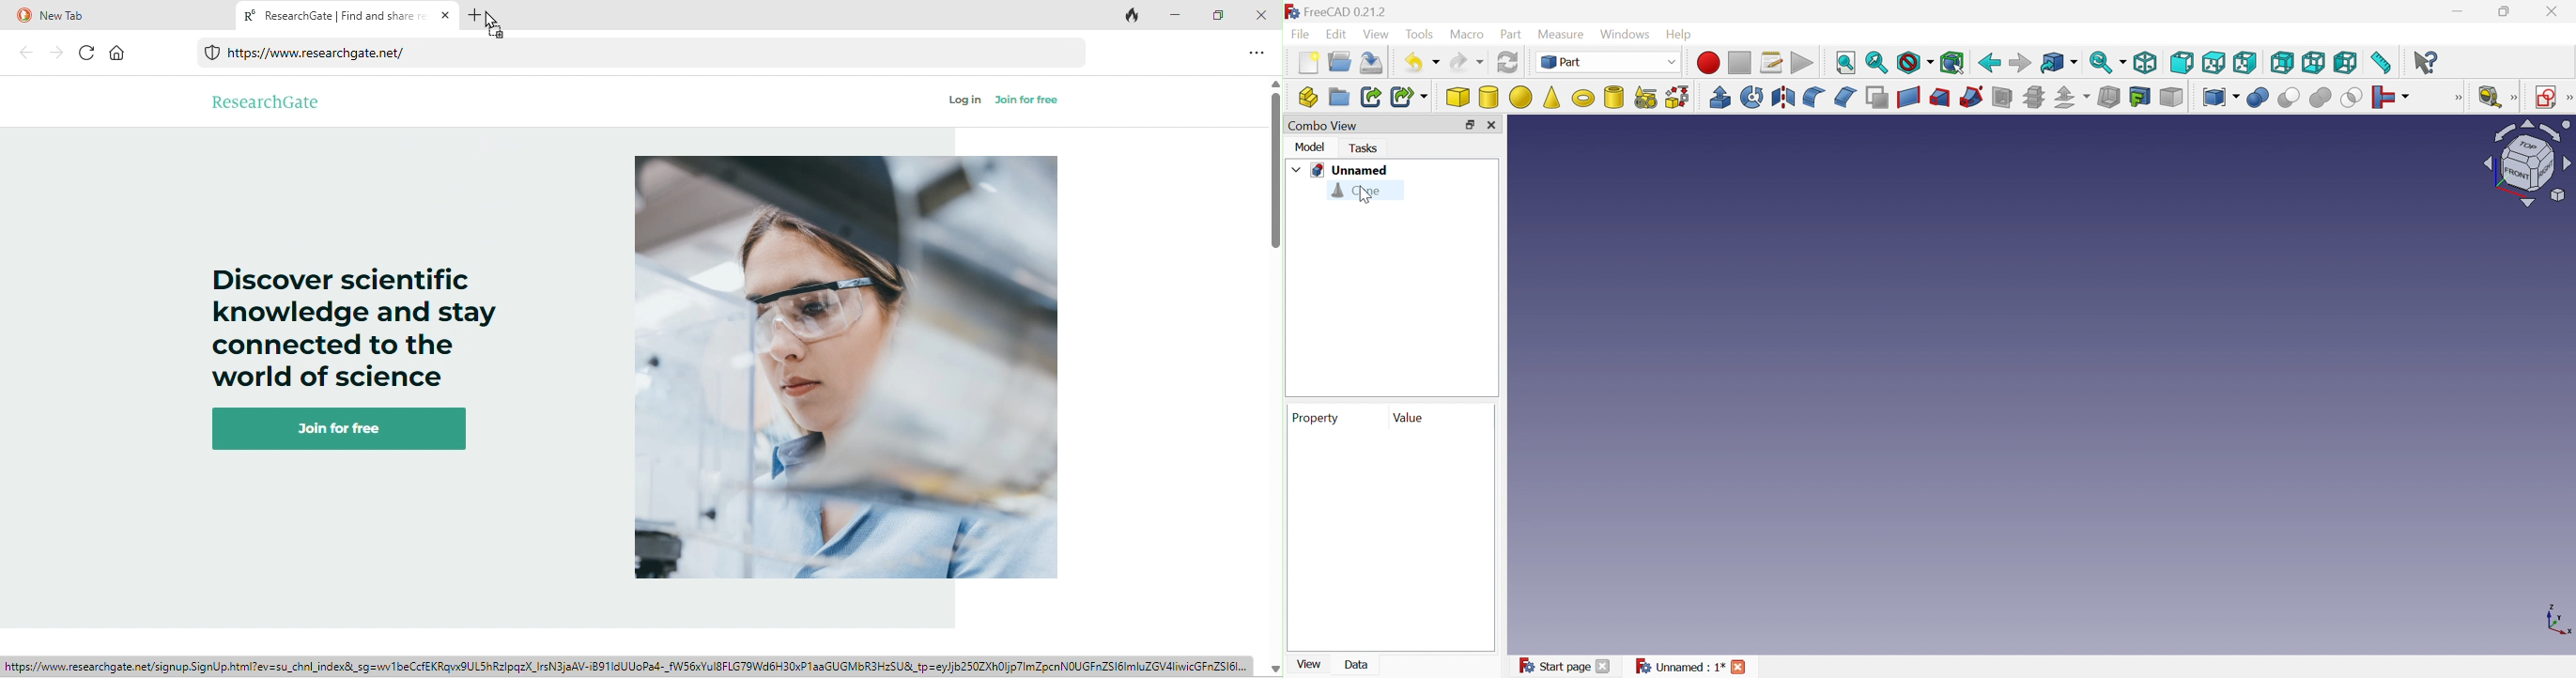 Image resolution: width=2576 pixels, height=700 pixels. What do you see at coordinates (2394, 96) in the screenshot?
I see `Join objects` at bounding box center [2394, 96].